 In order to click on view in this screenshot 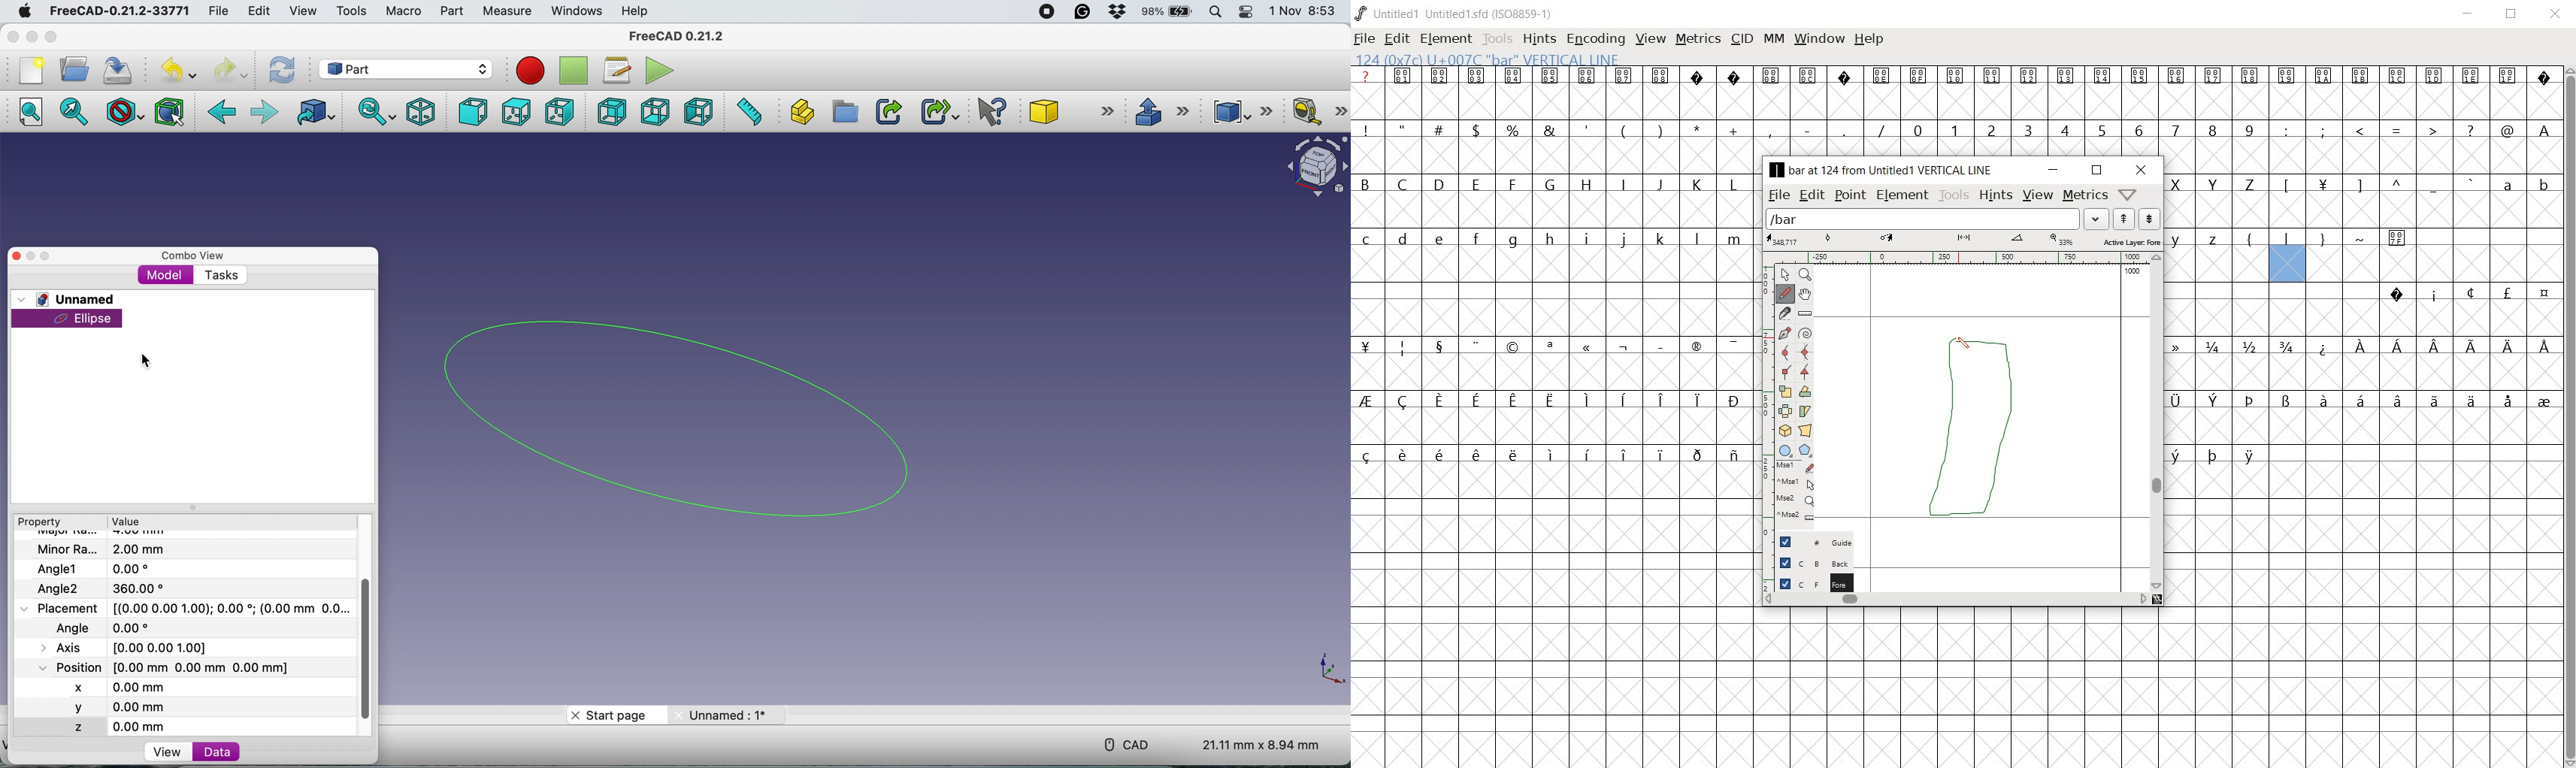, I will do `click(1651, 37)`.